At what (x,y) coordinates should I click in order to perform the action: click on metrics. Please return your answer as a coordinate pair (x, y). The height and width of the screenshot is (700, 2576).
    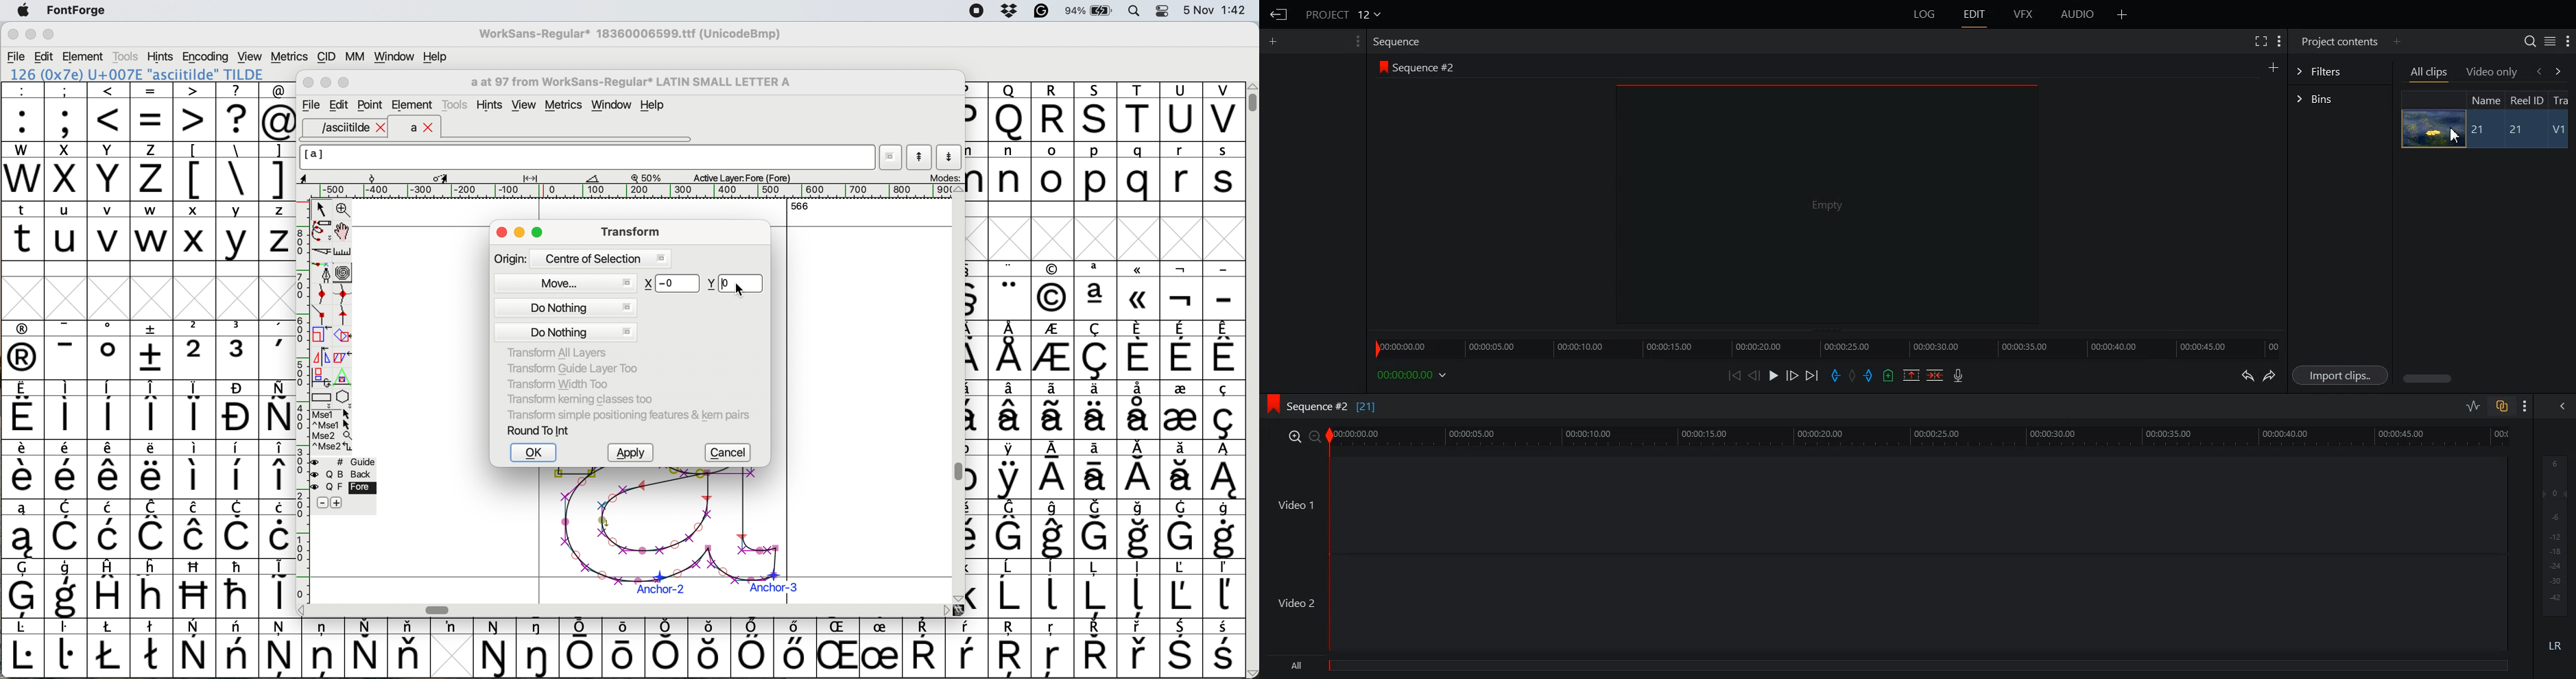
    Looking at the image, I should click on (289, 57).